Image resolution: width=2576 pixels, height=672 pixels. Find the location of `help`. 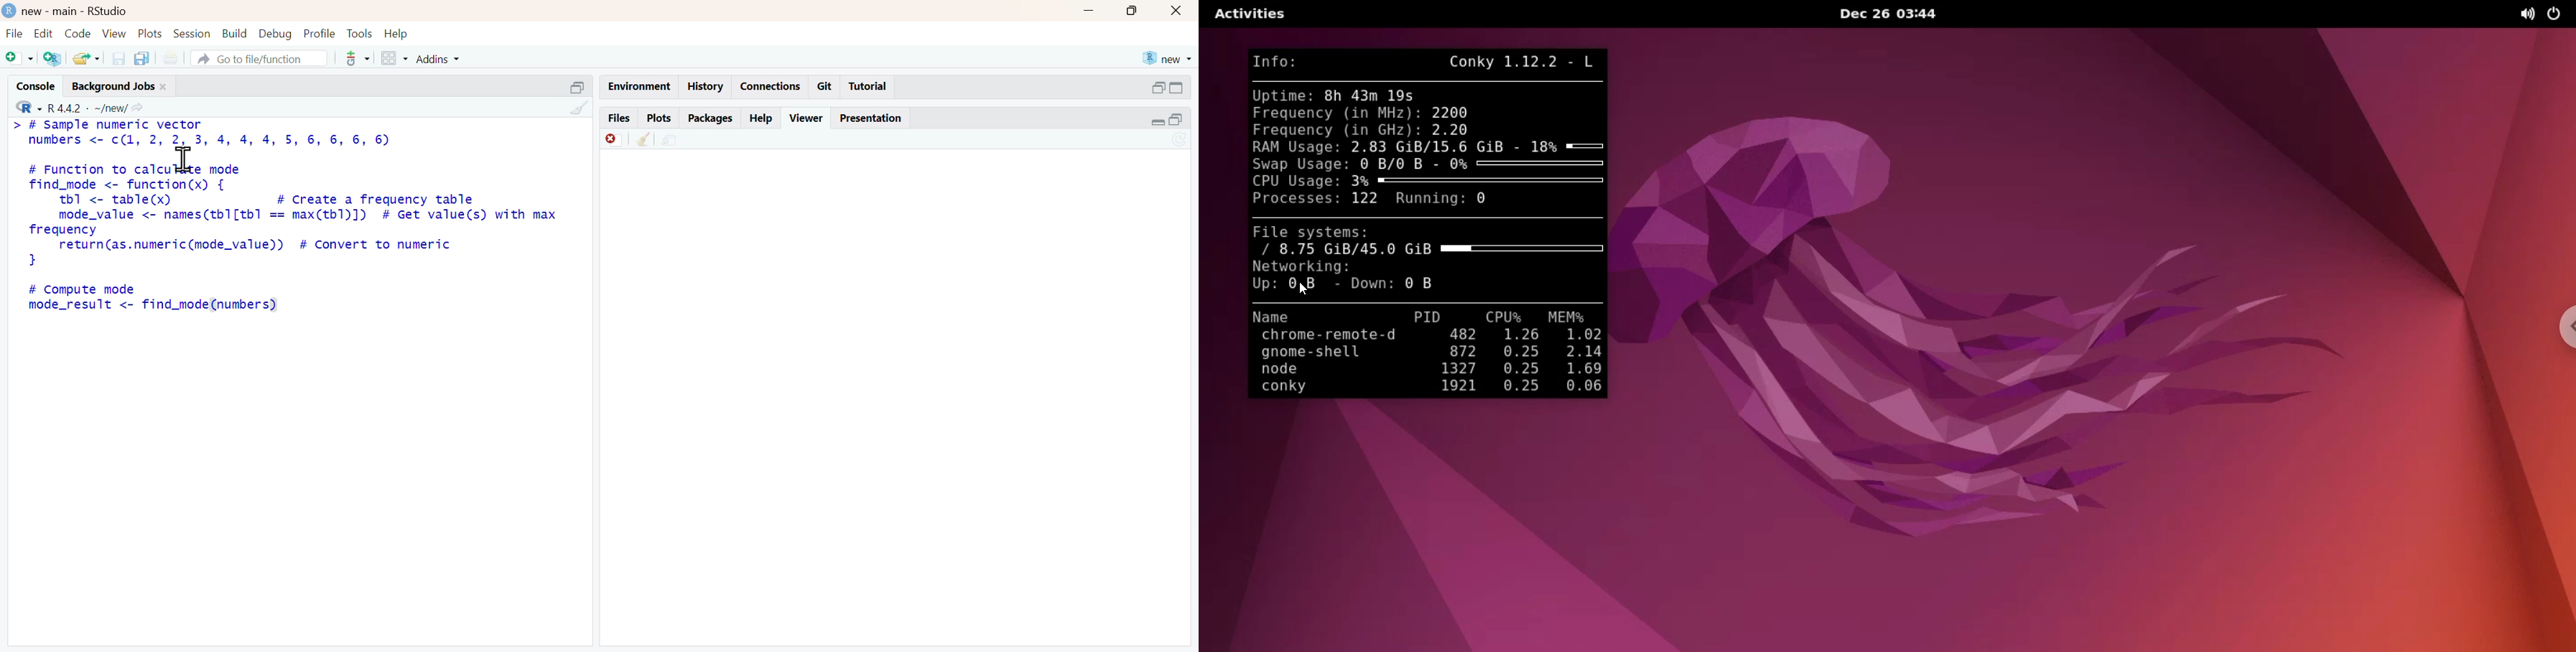

help is located at coordinates (397, 34).